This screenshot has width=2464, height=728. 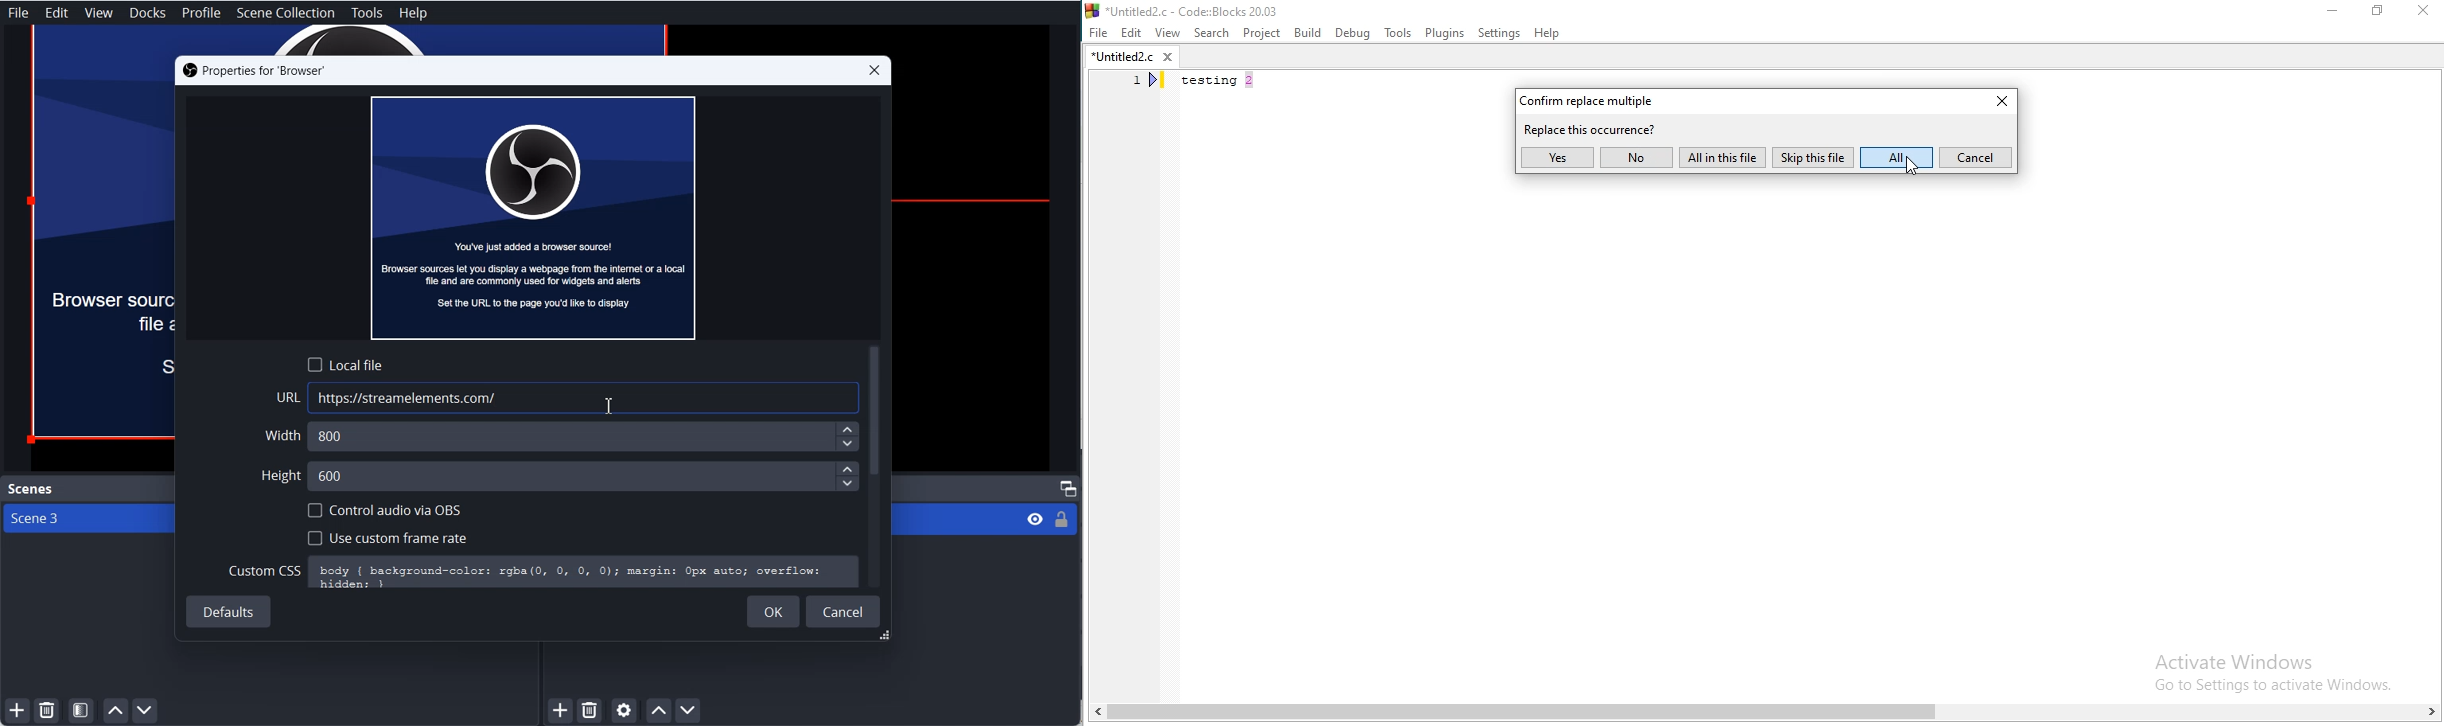 What do you see at coordinates (562, 711) in the screenshot?
I see `Add Source` at bounding box center [562, 711].